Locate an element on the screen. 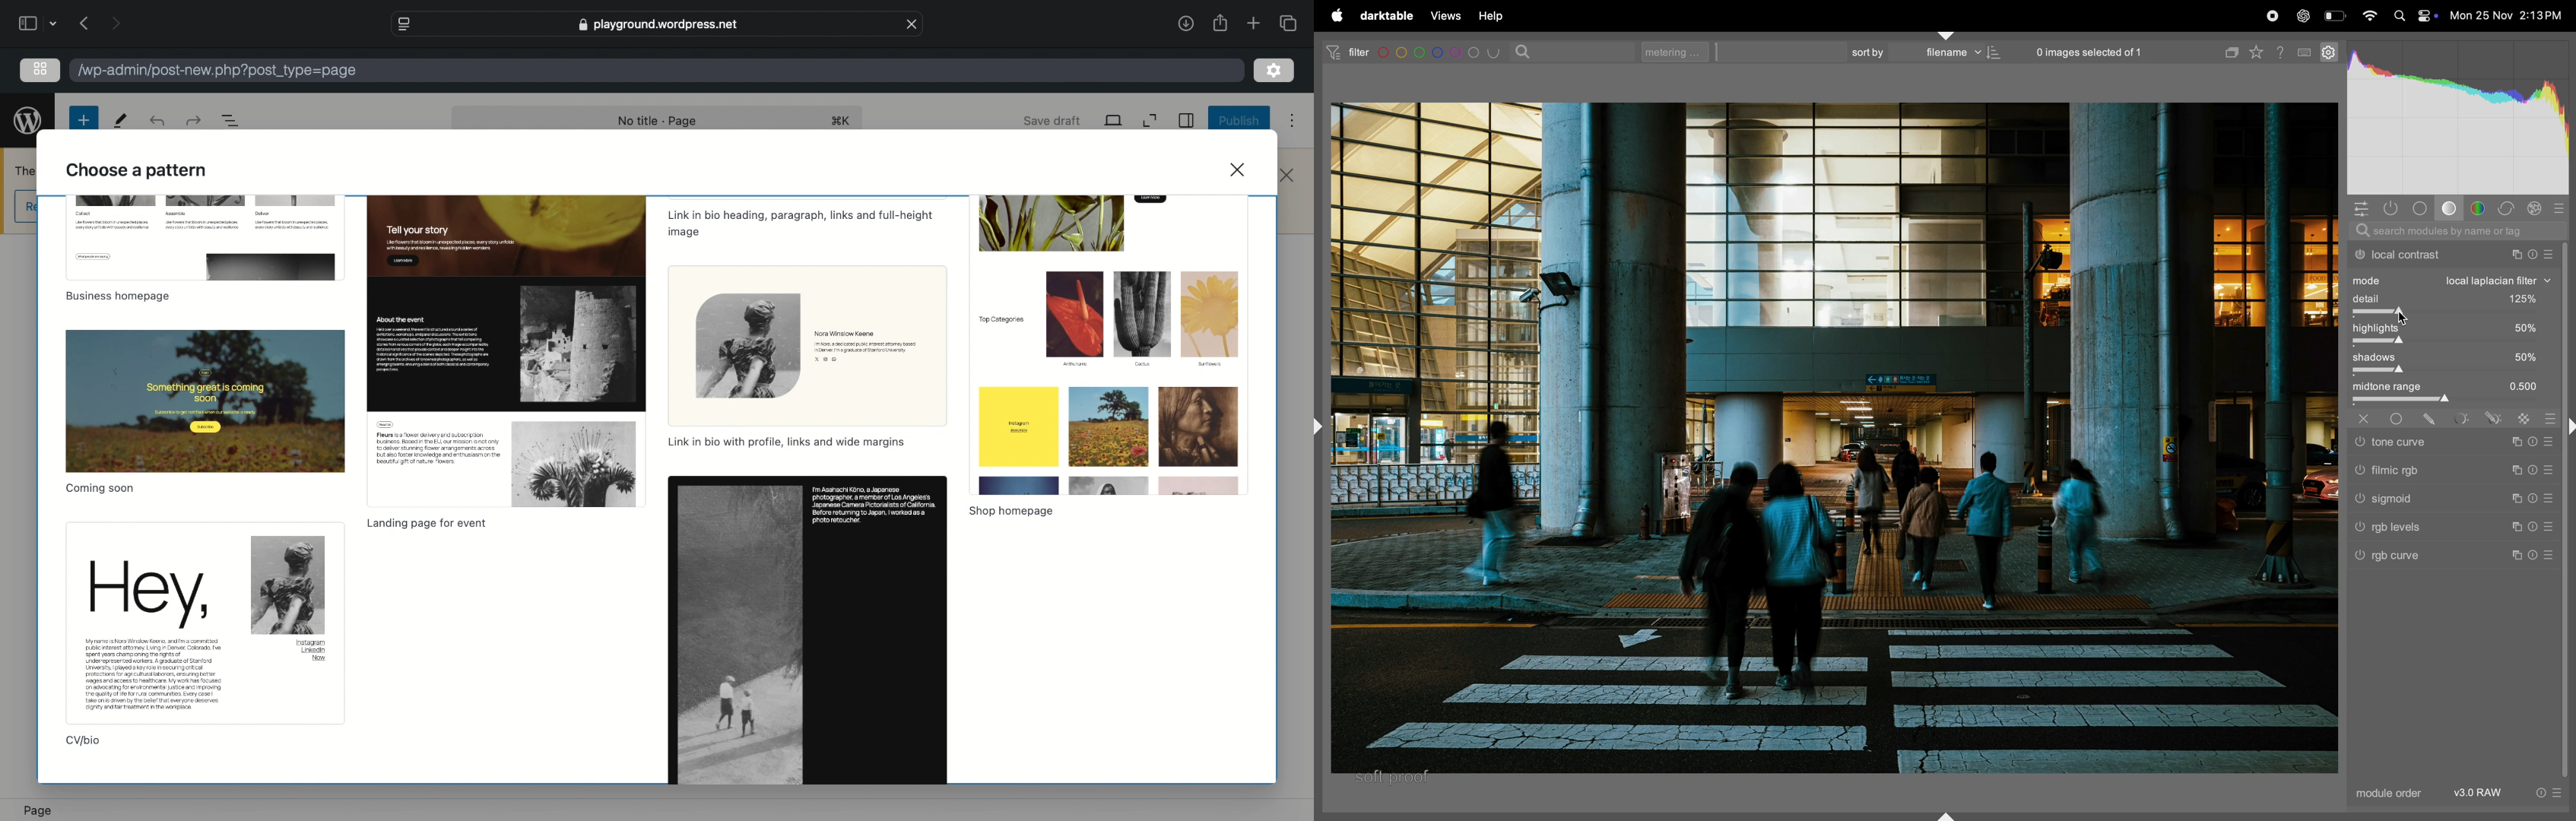 This screenshot has height=840, width=2576. choose a pattern is located at coordinates (138, 170).